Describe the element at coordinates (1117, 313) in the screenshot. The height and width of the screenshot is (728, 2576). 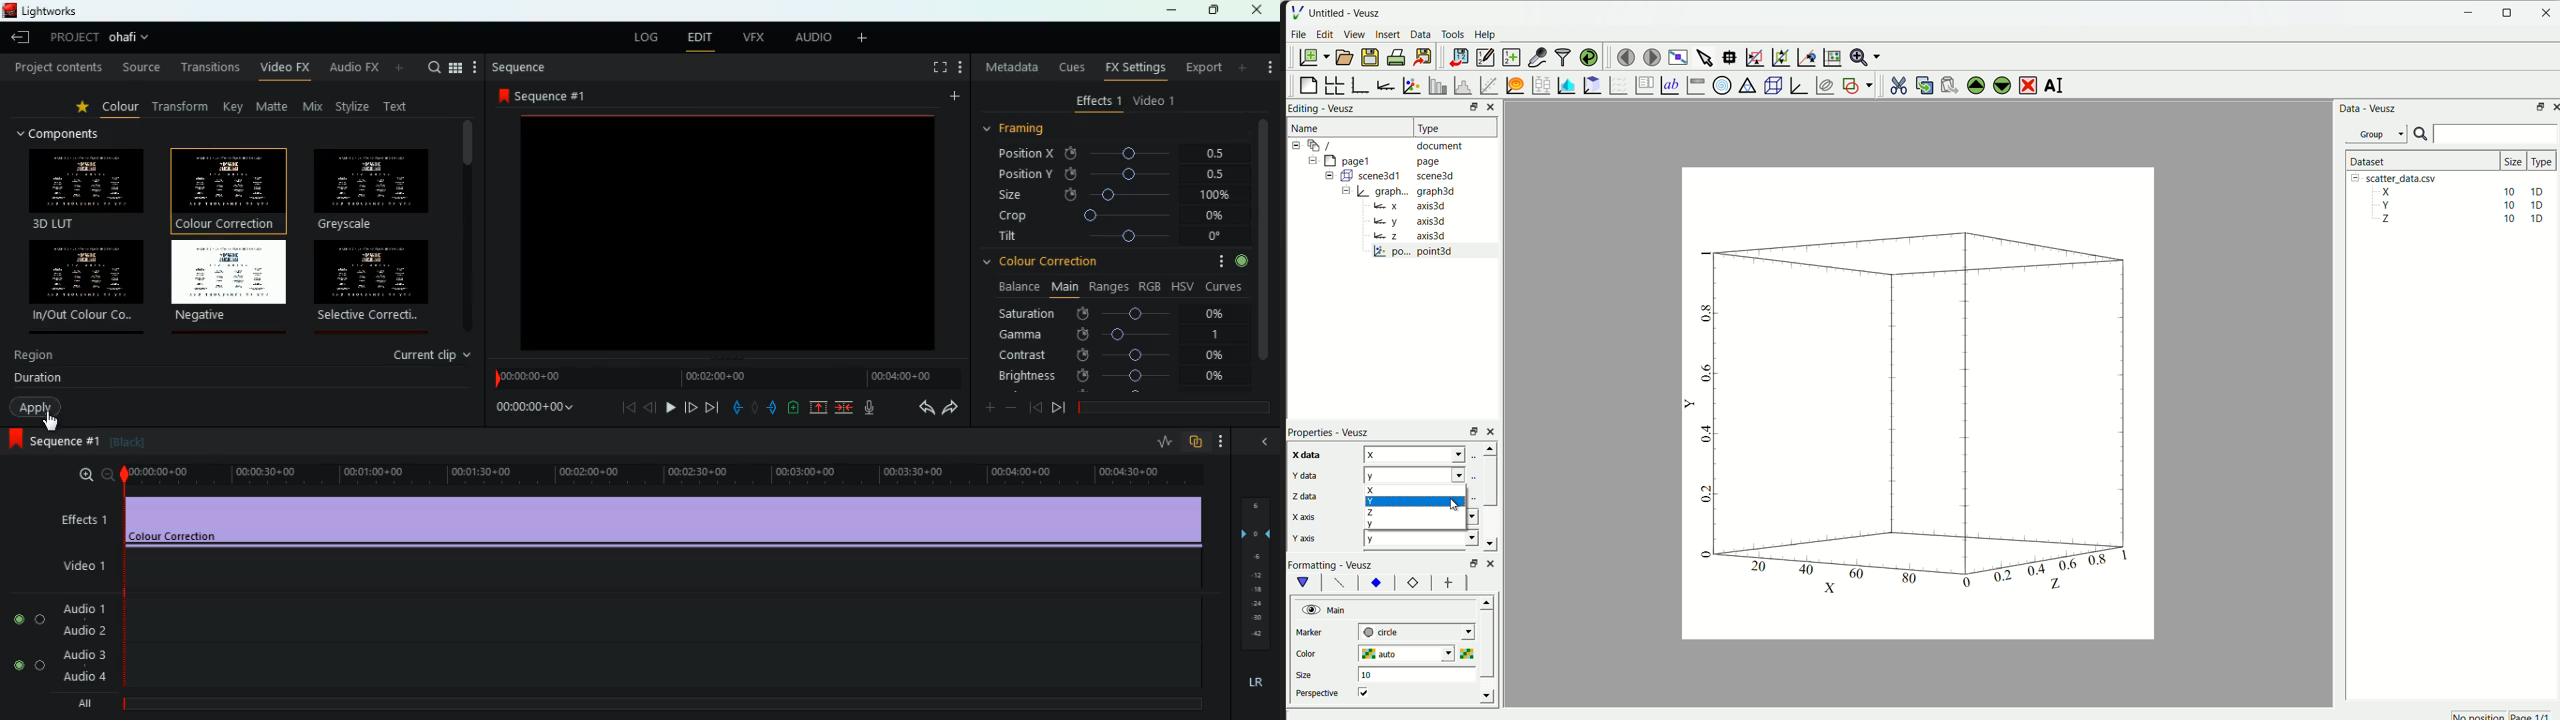
I see `saturation` at that location.